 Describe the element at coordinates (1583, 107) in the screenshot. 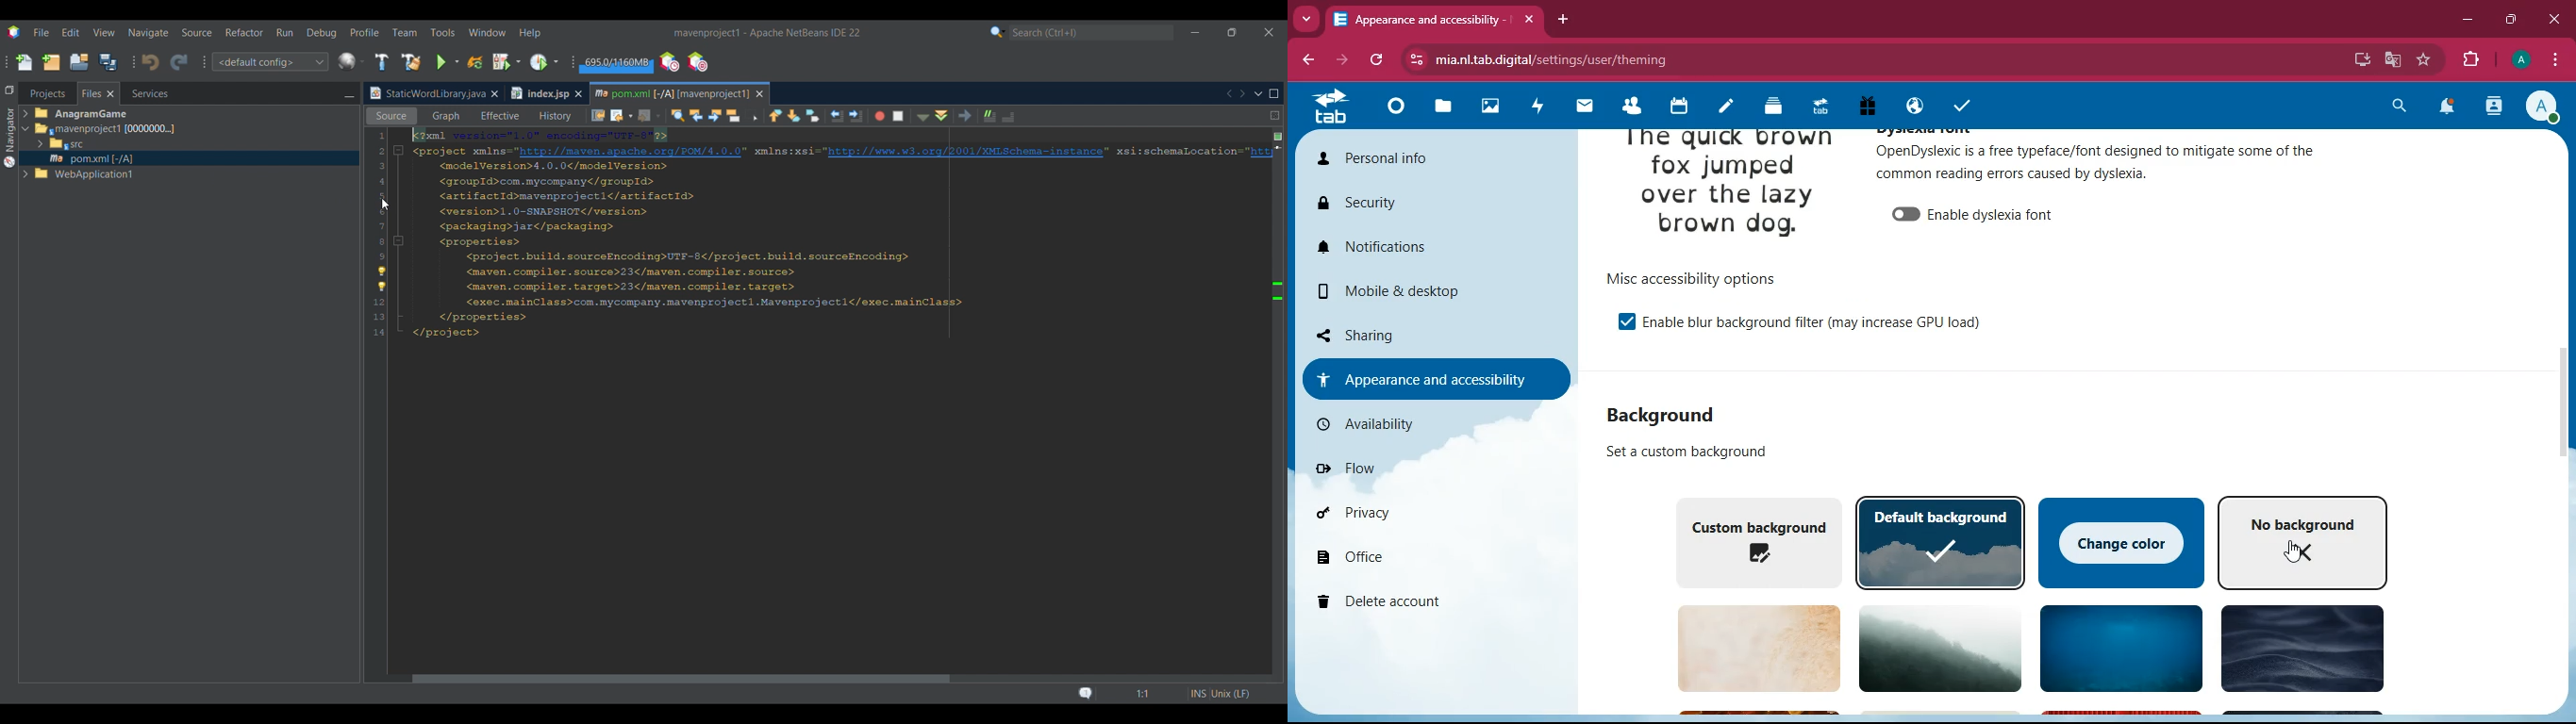

I see `mail` at that location.